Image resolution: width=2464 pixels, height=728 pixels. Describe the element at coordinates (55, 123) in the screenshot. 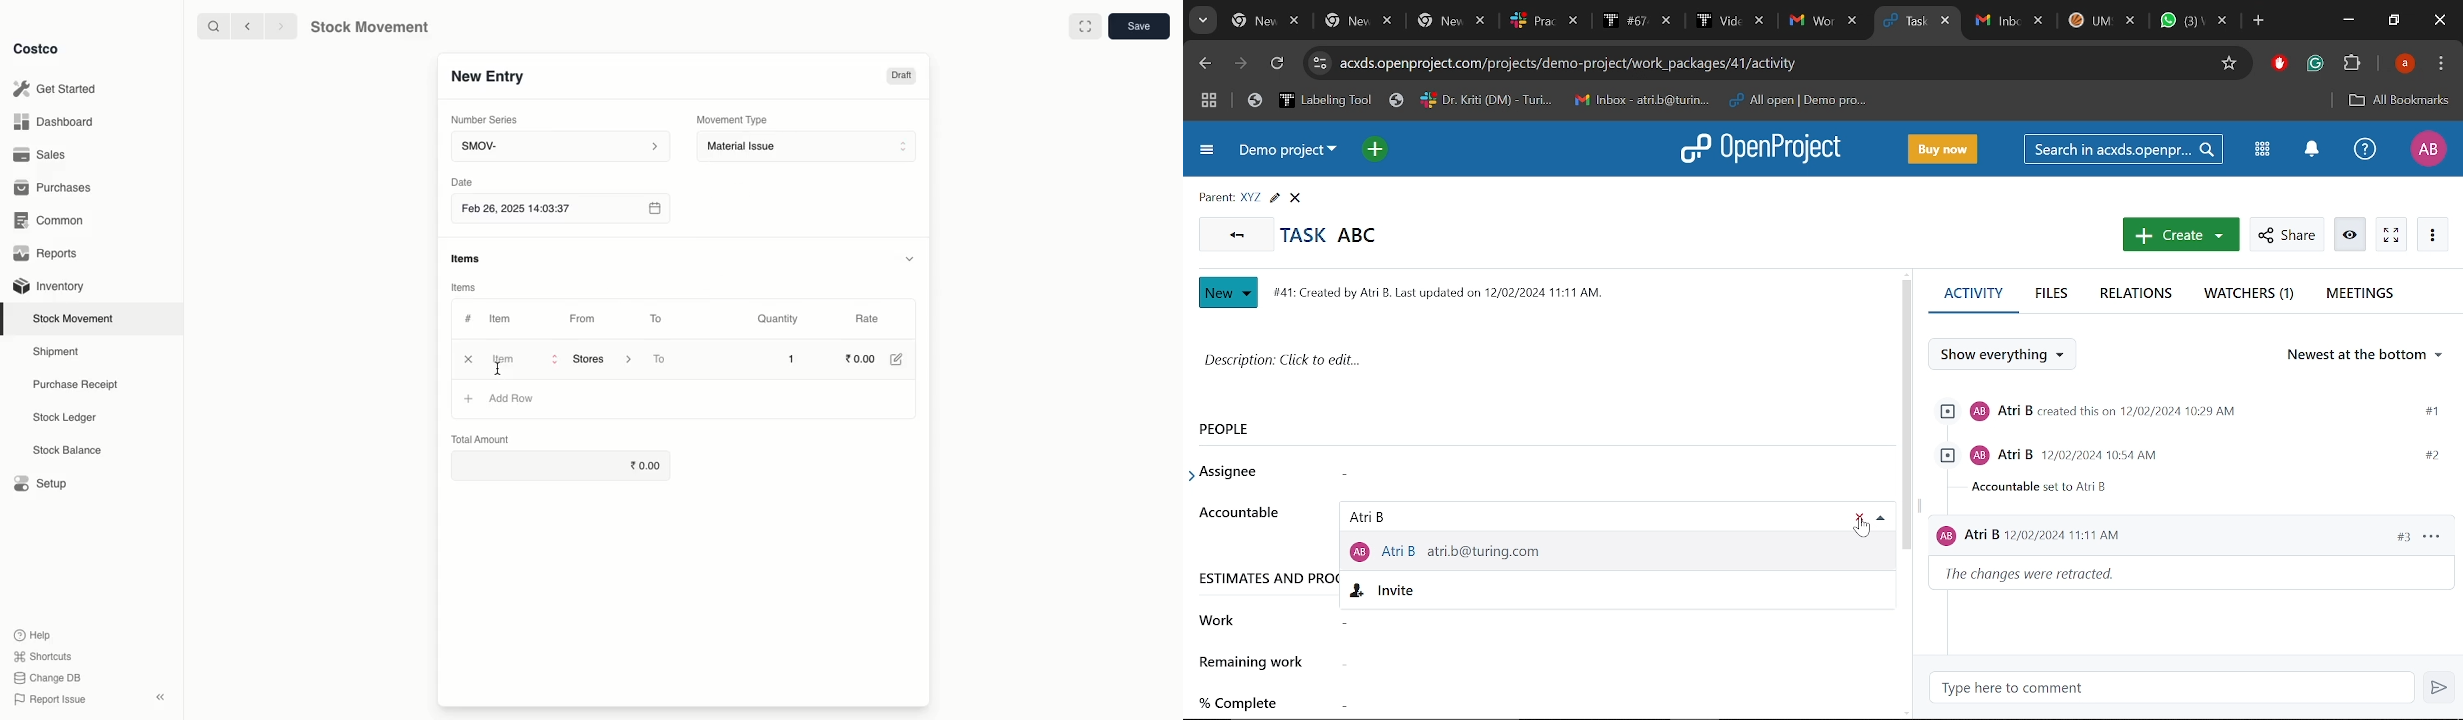

I see `Dashboard` at that location.